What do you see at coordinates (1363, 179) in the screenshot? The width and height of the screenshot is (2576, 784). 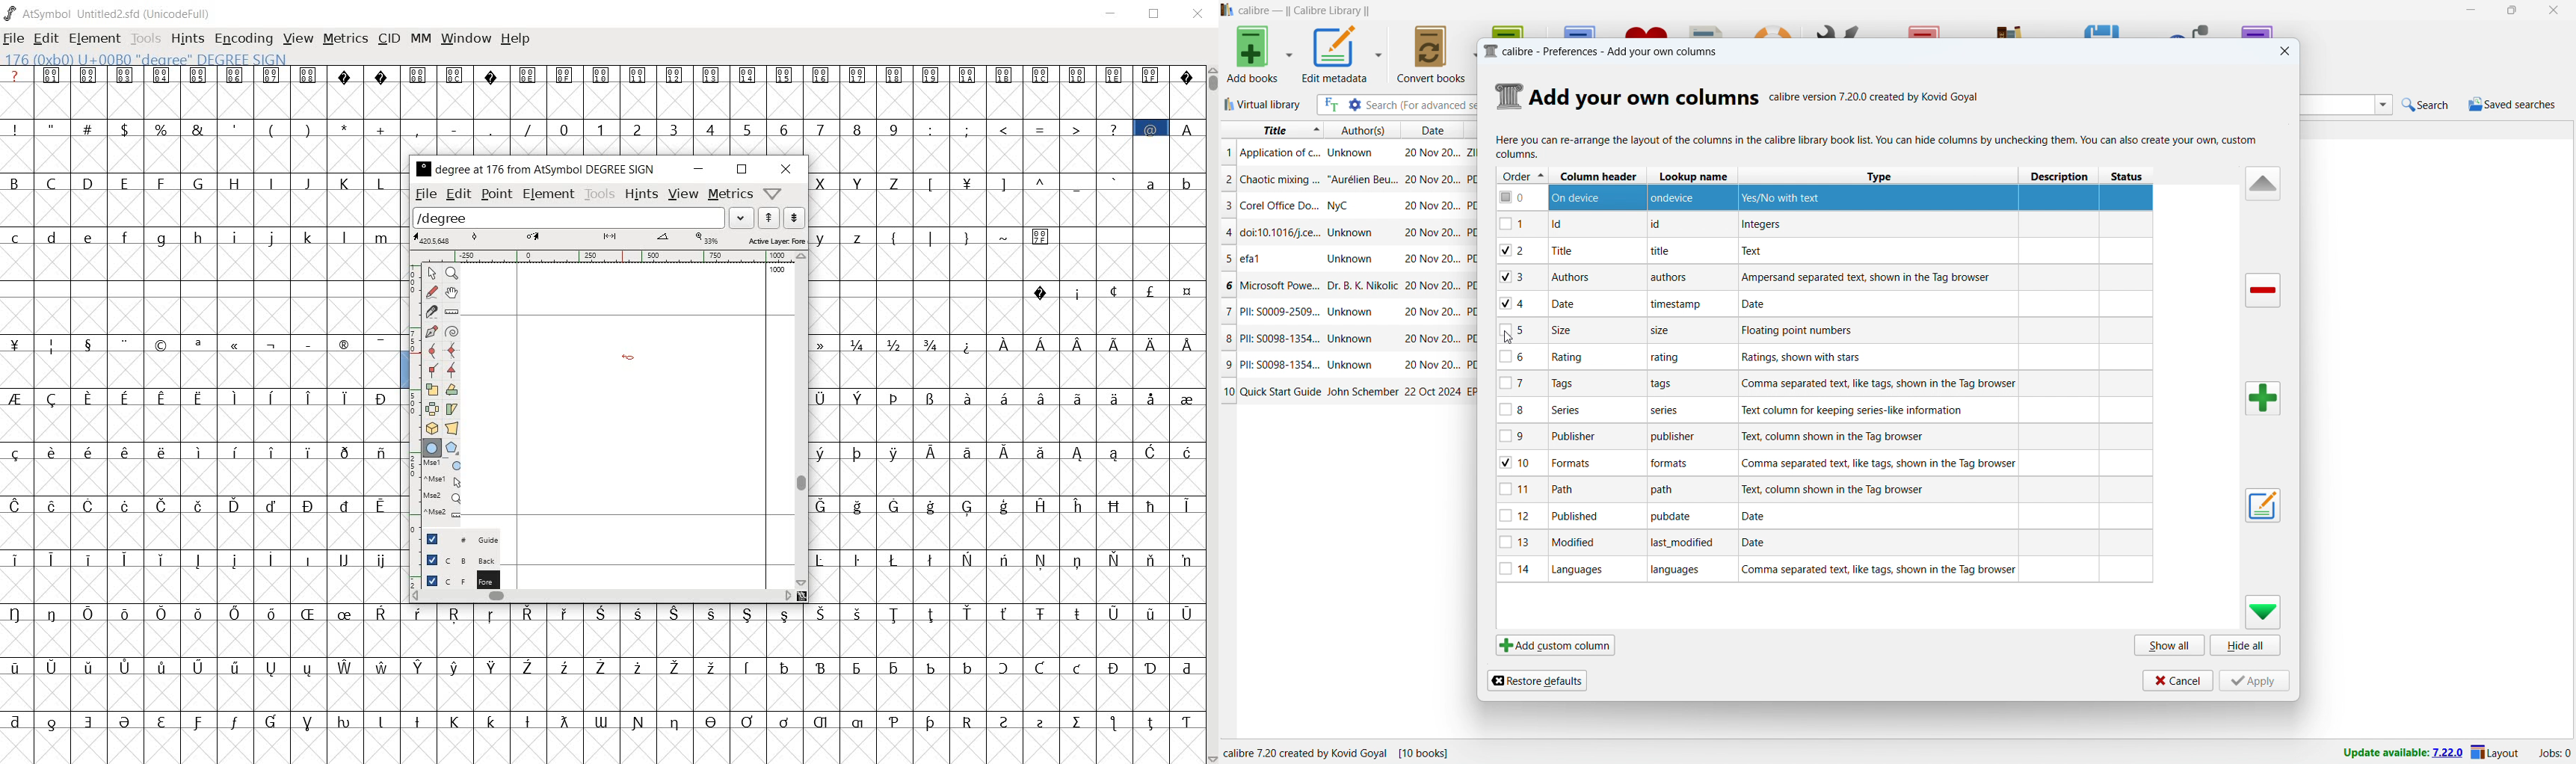 I see `author` at bounding box center [1363, 179].